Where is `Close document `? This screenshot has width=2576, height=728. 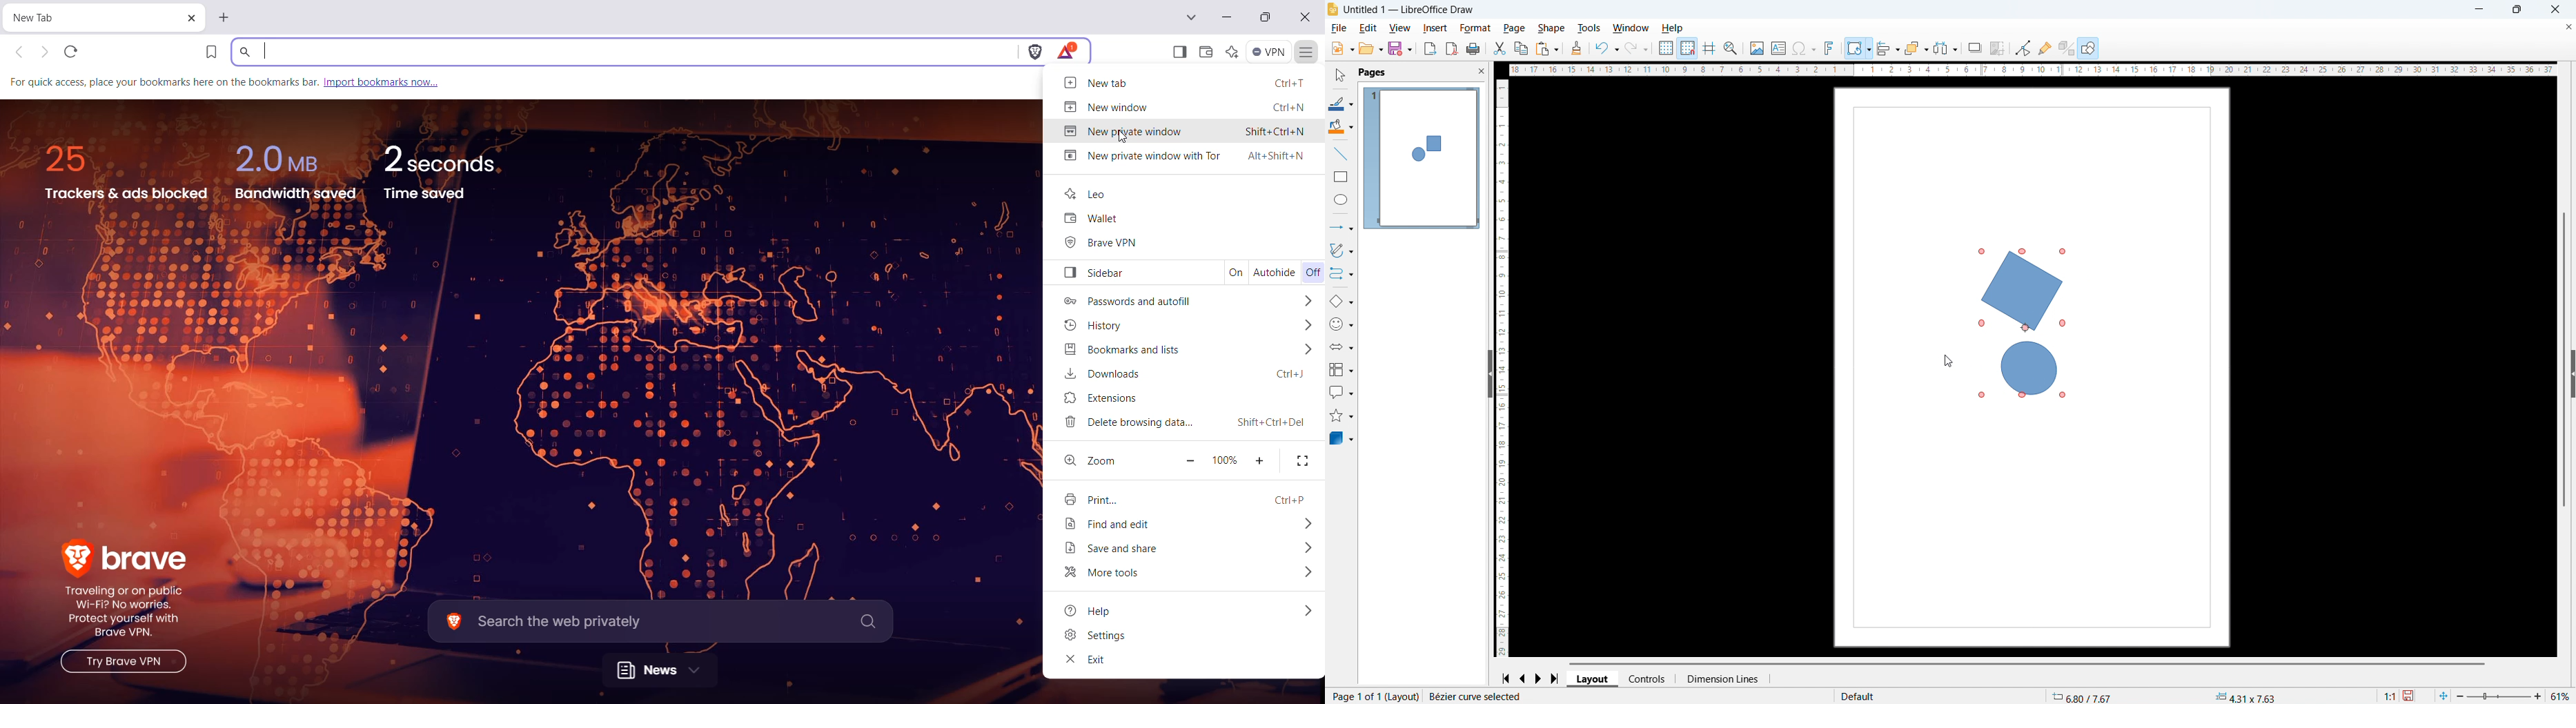
Close document  is located at coordinates (2568, 26).